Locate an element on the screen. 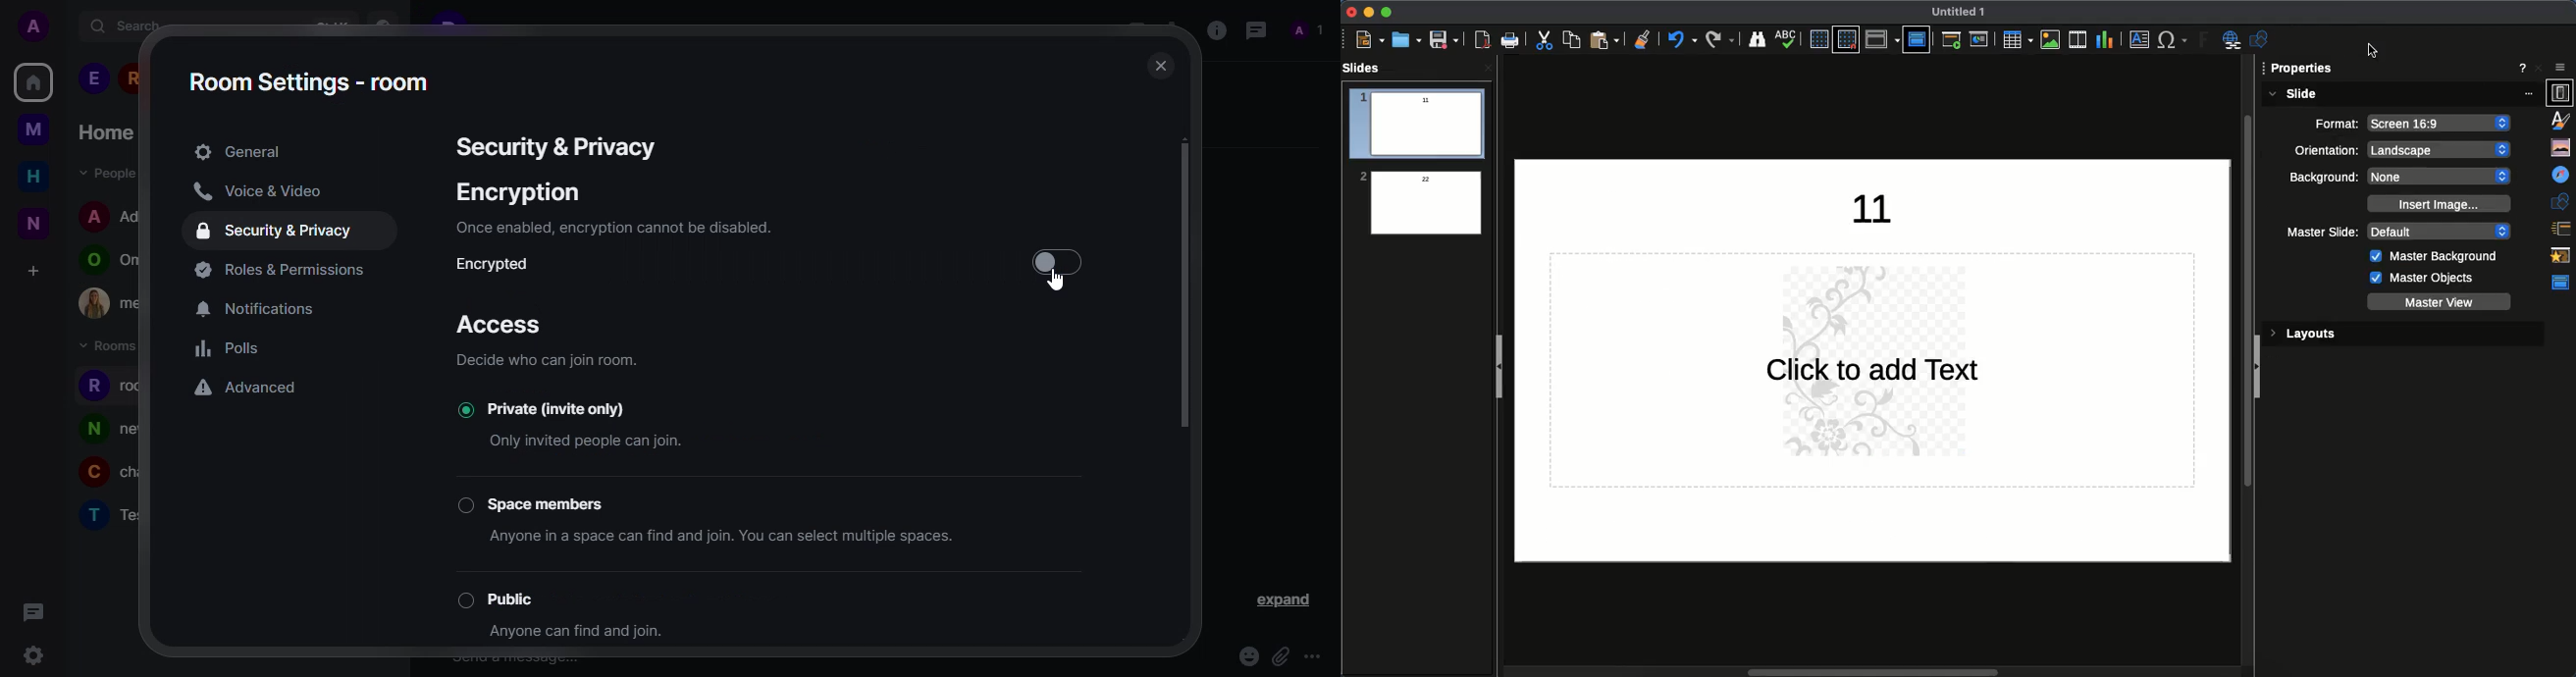 The height and width of the screenshot is (700, 2576). Minimize is located at coordinates (1366, 12).